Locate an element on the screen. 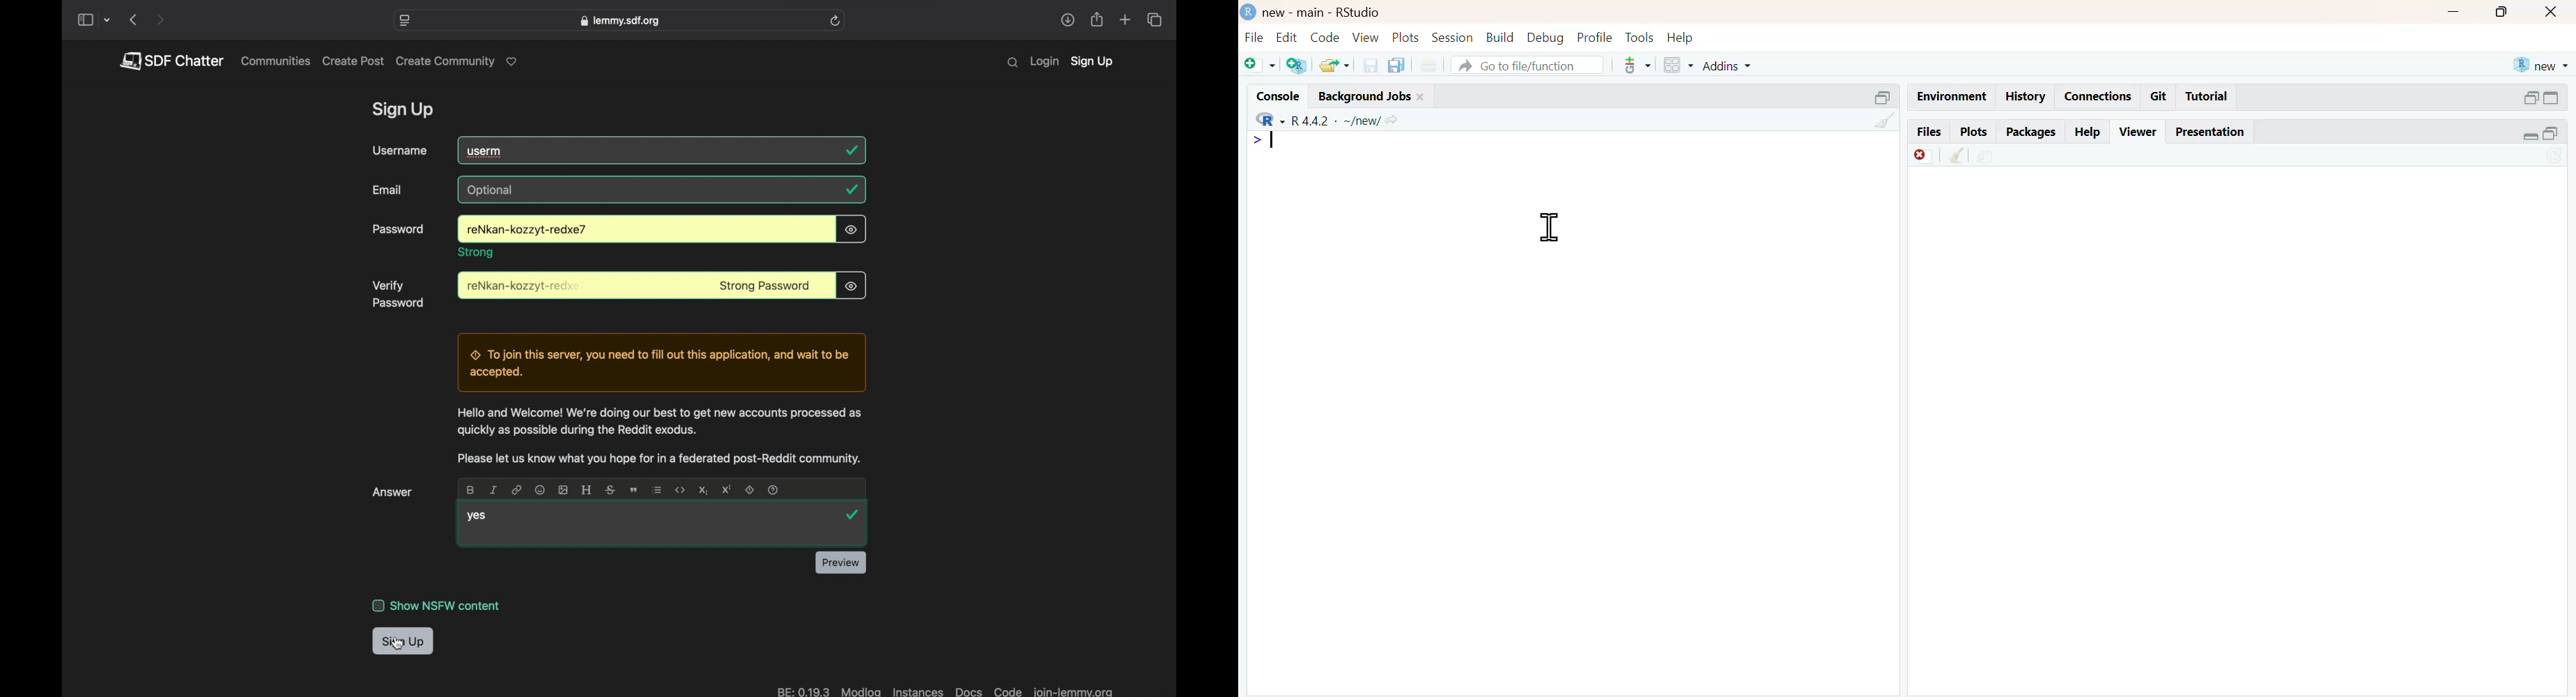  > is located at coordinates (1256, 140).